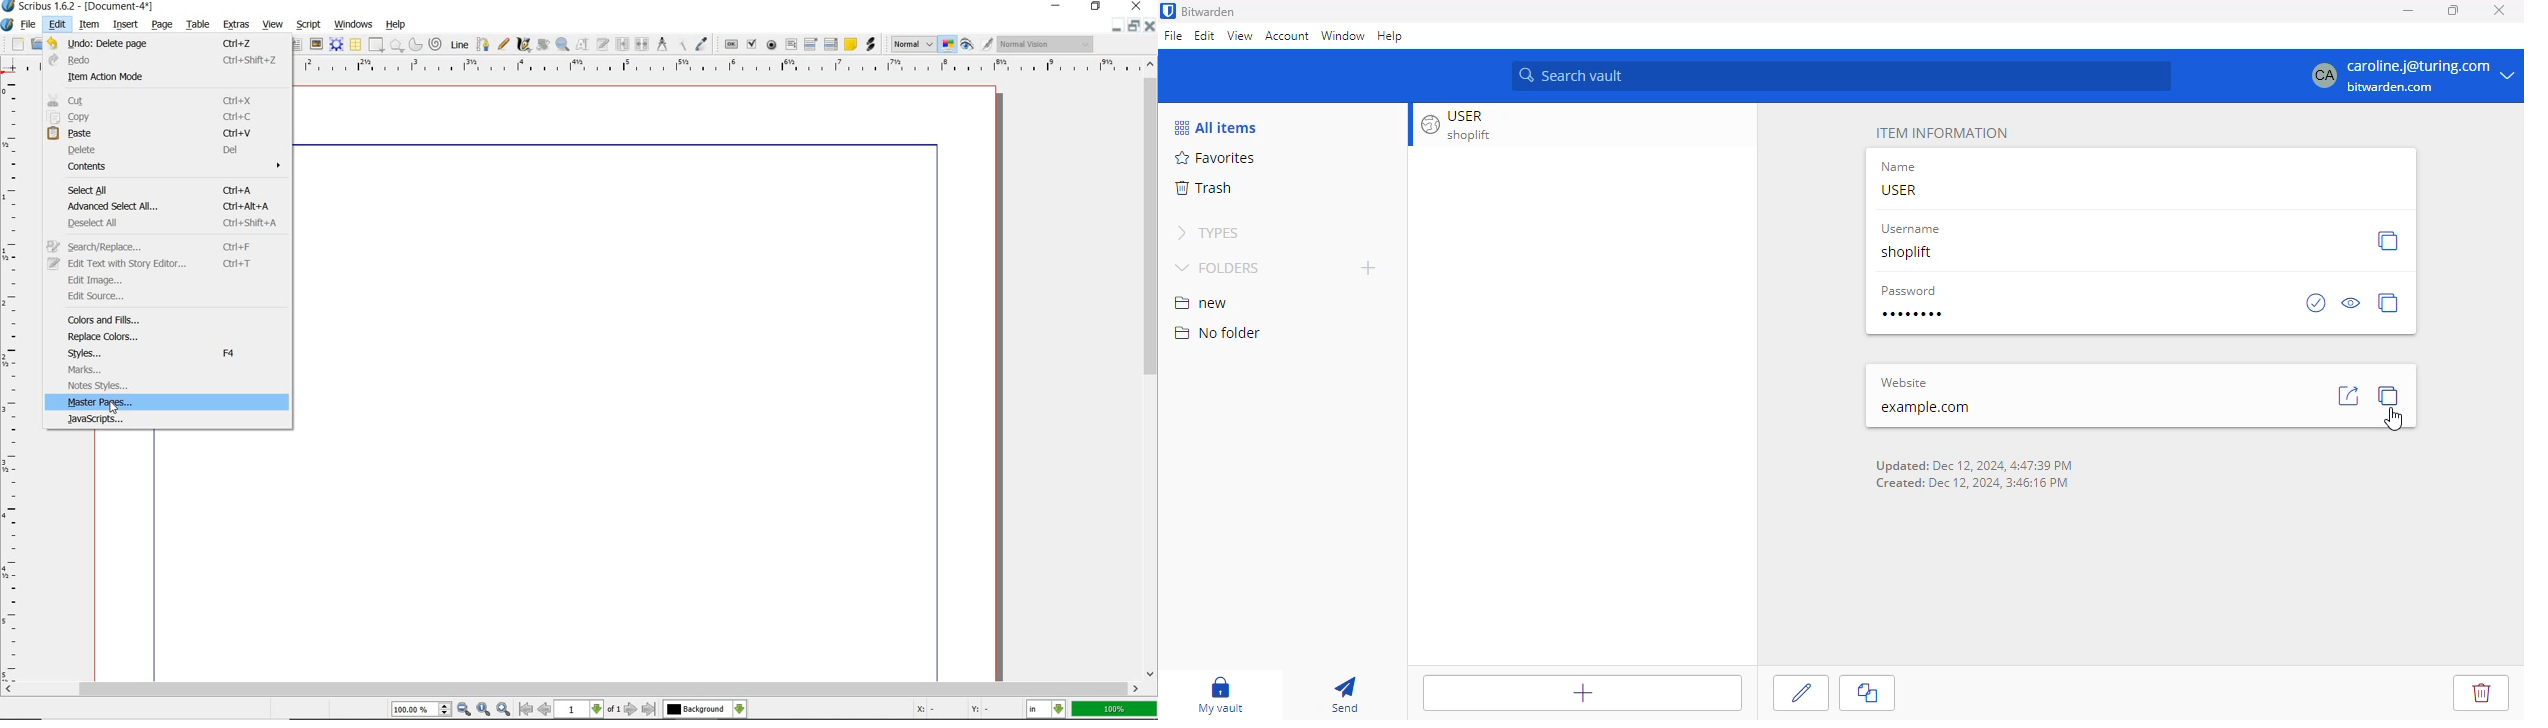 This screenshot has width=2548, height=728. I want to click on clone, so click(1870, 695).